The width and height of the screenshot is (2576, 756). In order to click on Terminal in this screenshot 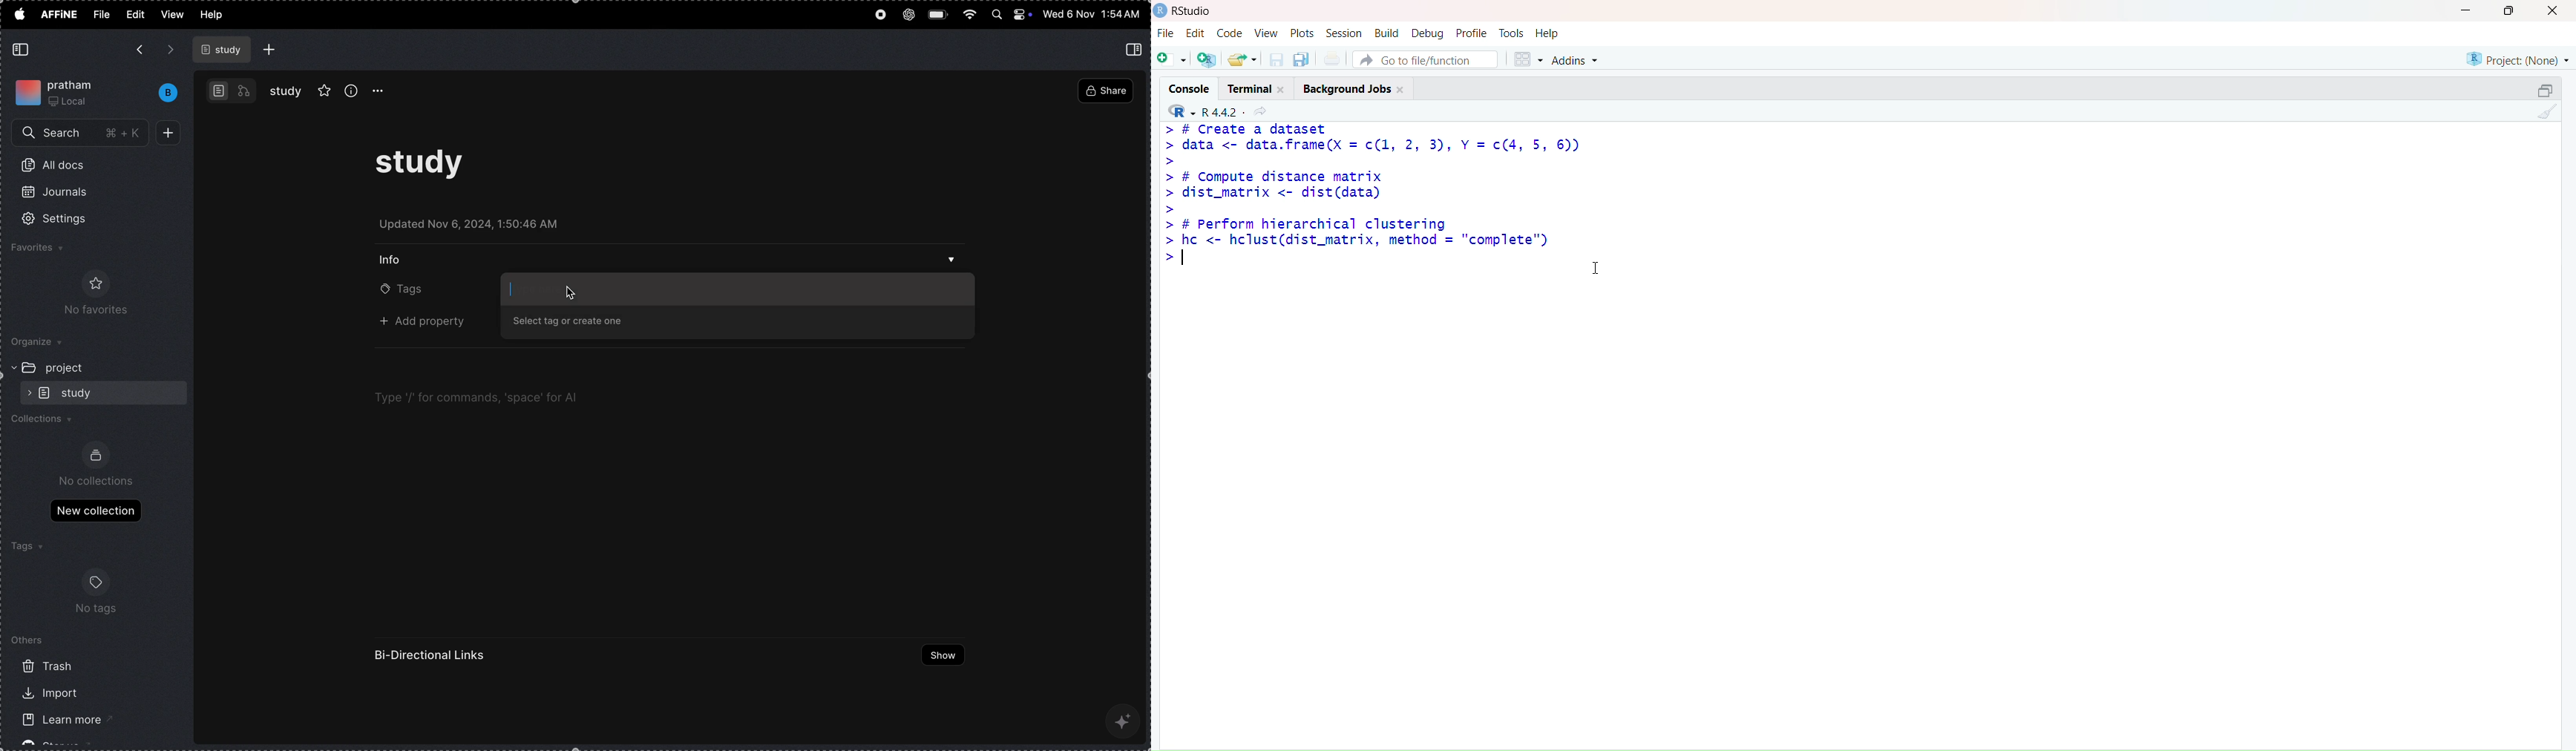, I will do `click(1253, 88)`.